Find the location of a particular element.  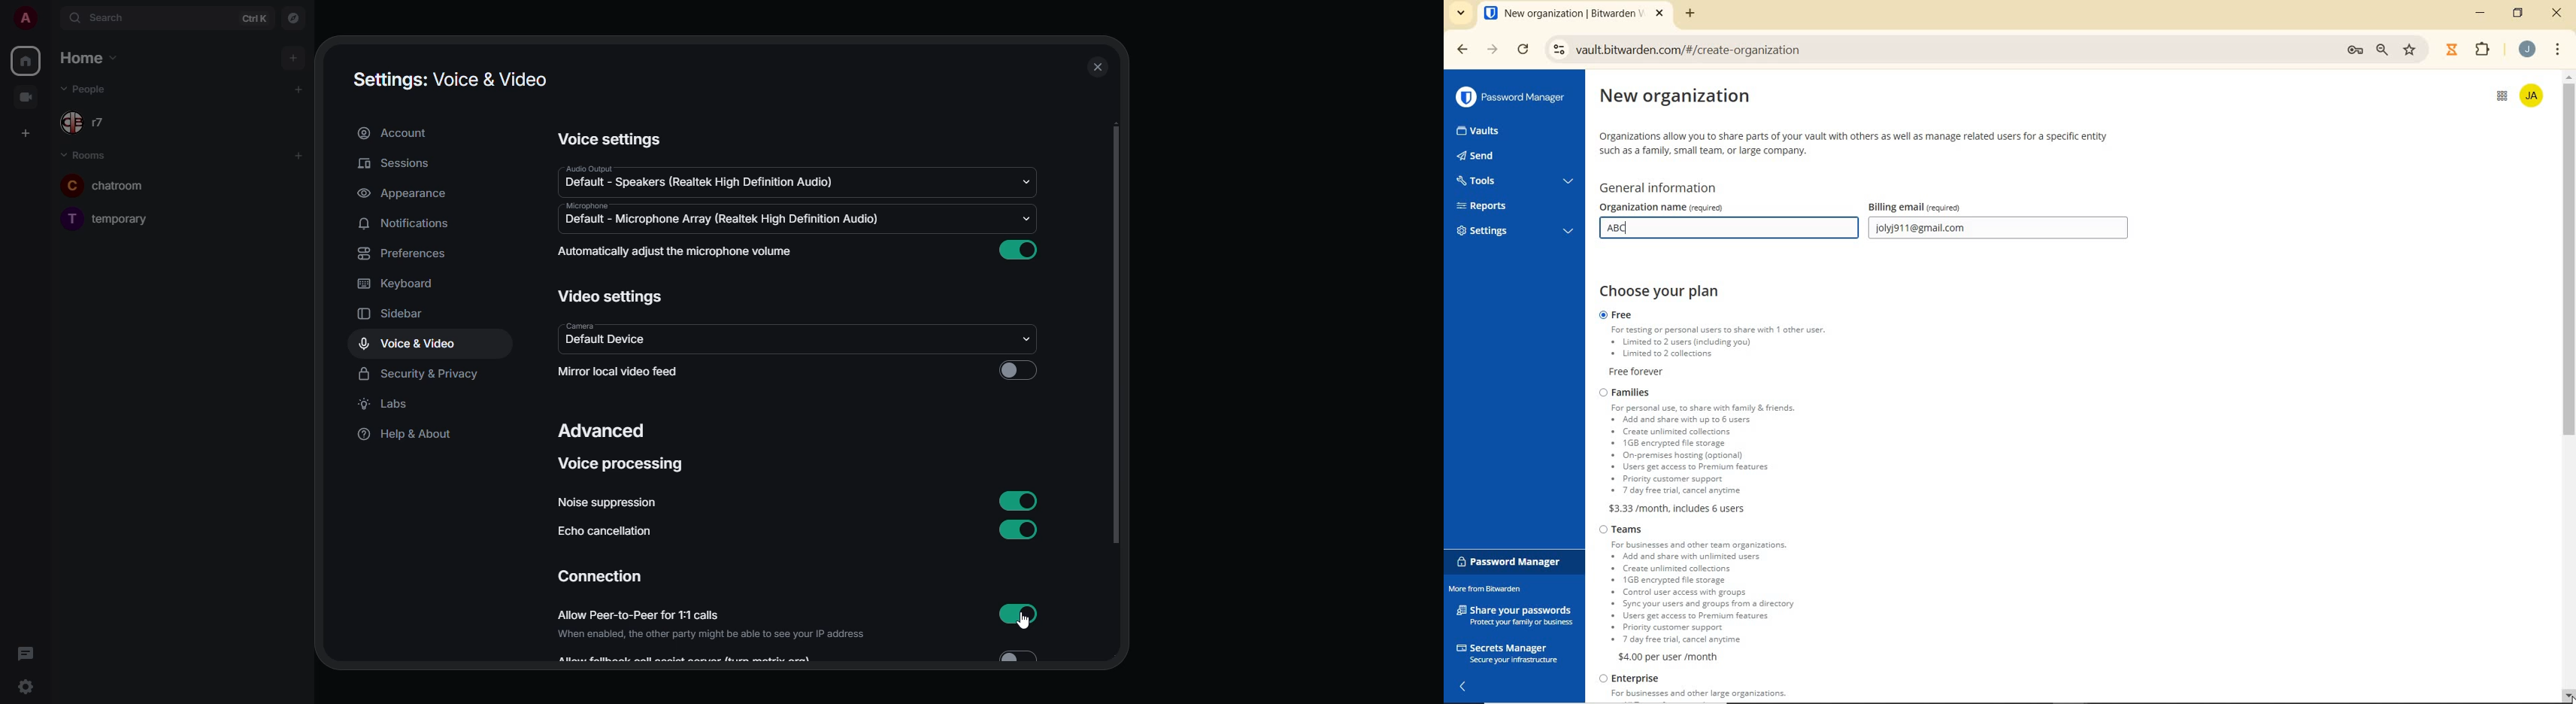

close is located at coordinates (2557, 14).